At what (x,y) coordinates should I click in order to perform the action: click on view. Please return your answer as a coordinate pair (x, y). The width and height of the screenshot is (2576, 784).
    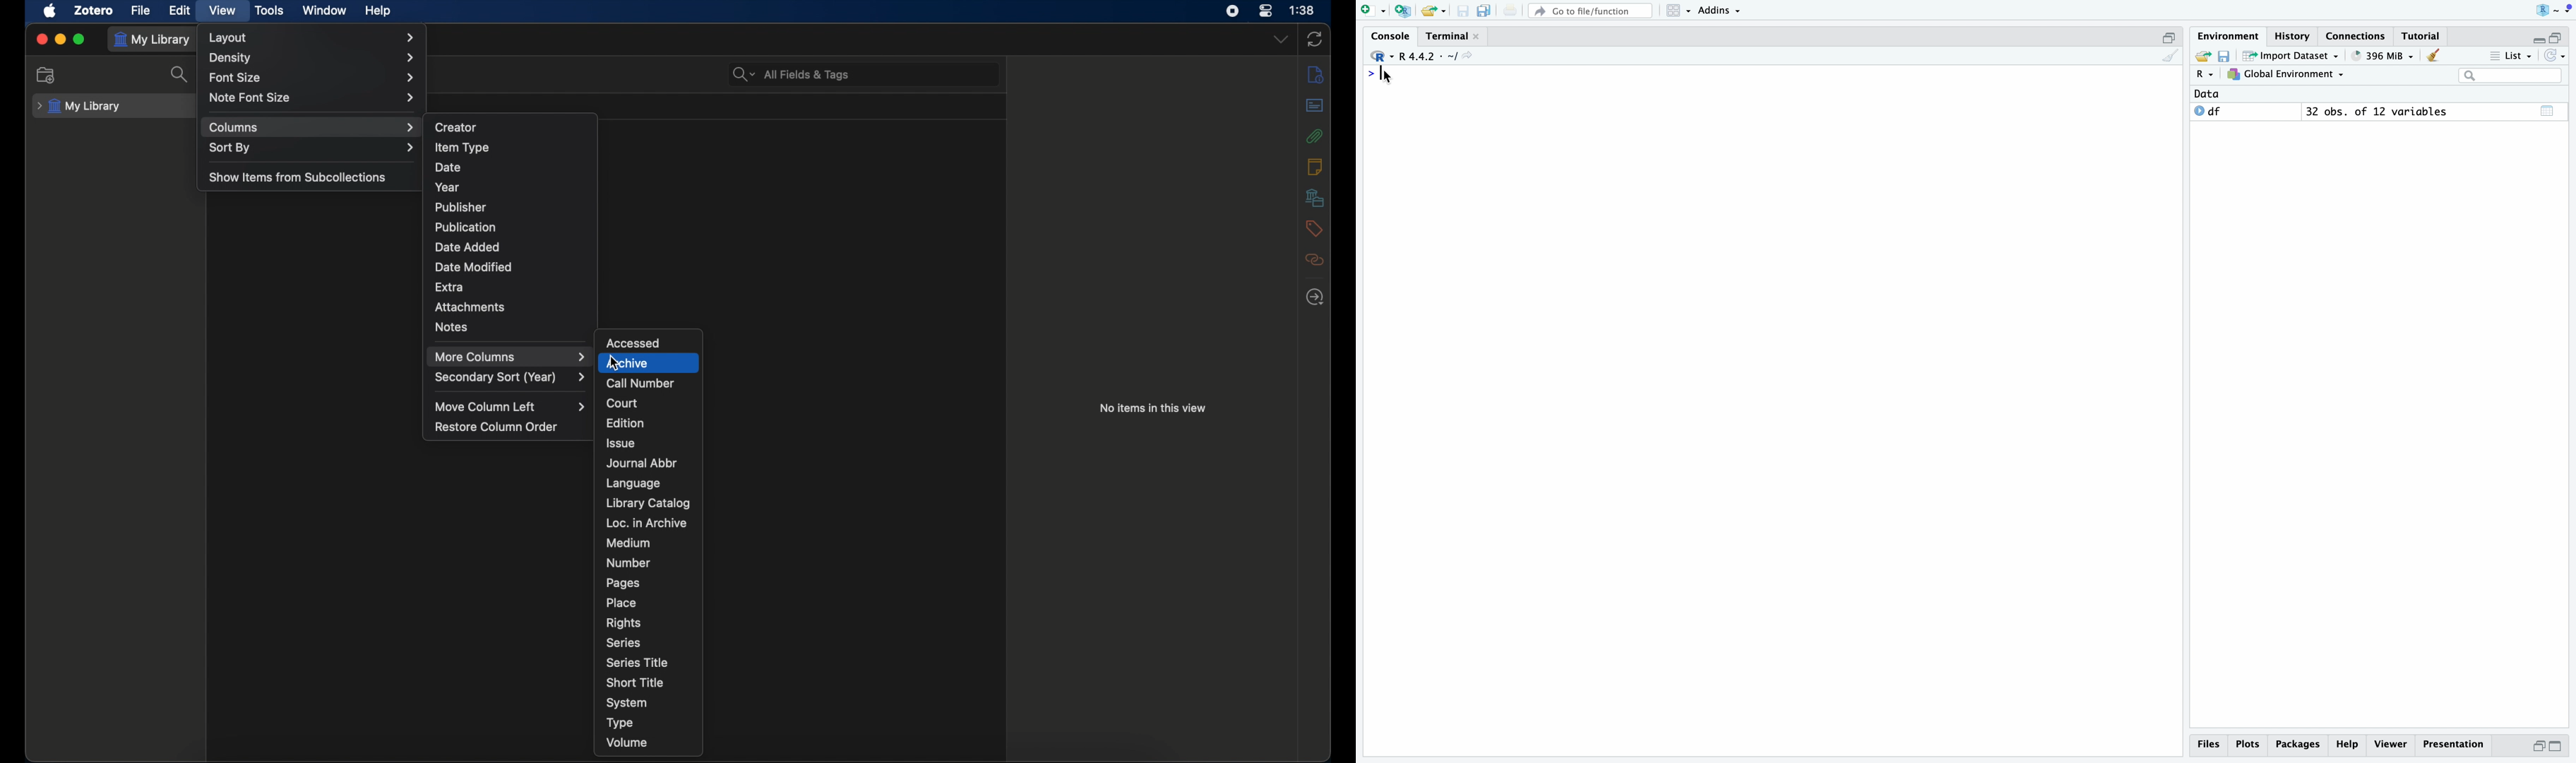
    Looking at the image, I should click on (222, 11).